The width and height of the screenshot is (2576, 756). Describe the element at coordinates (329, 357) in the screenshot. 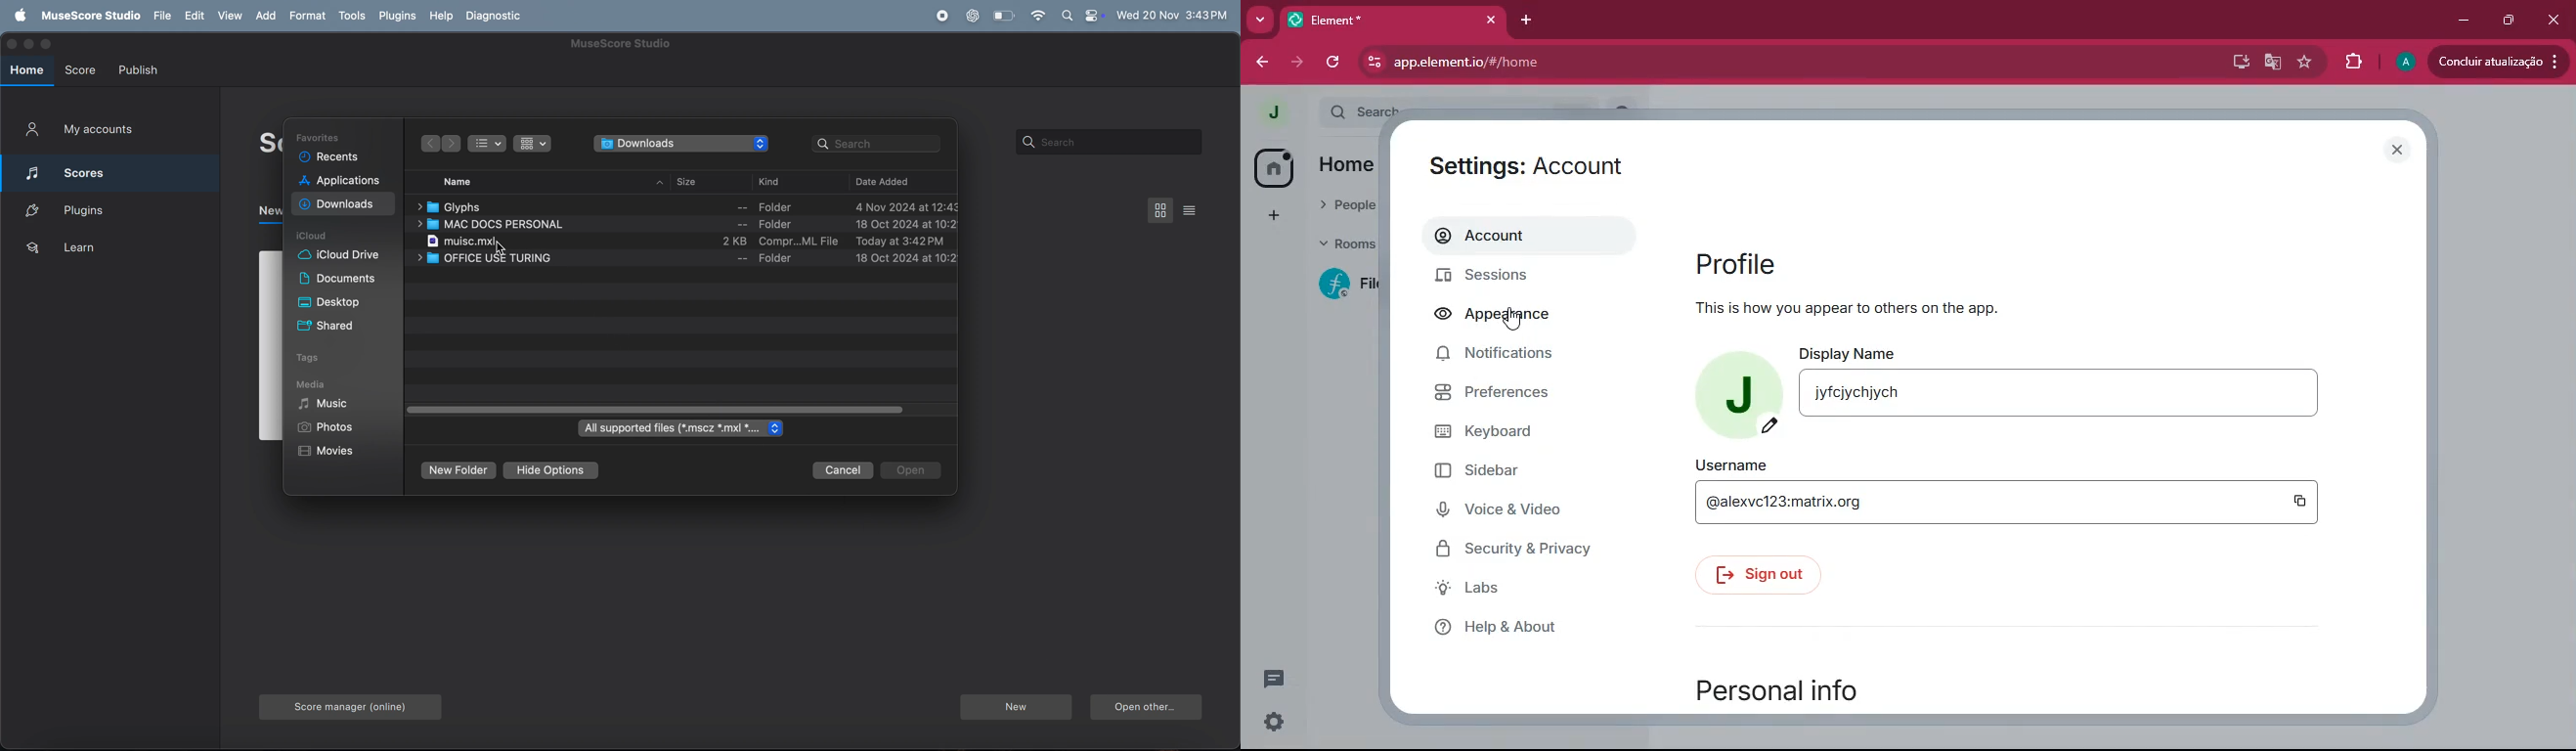

I see `tags` at that location.